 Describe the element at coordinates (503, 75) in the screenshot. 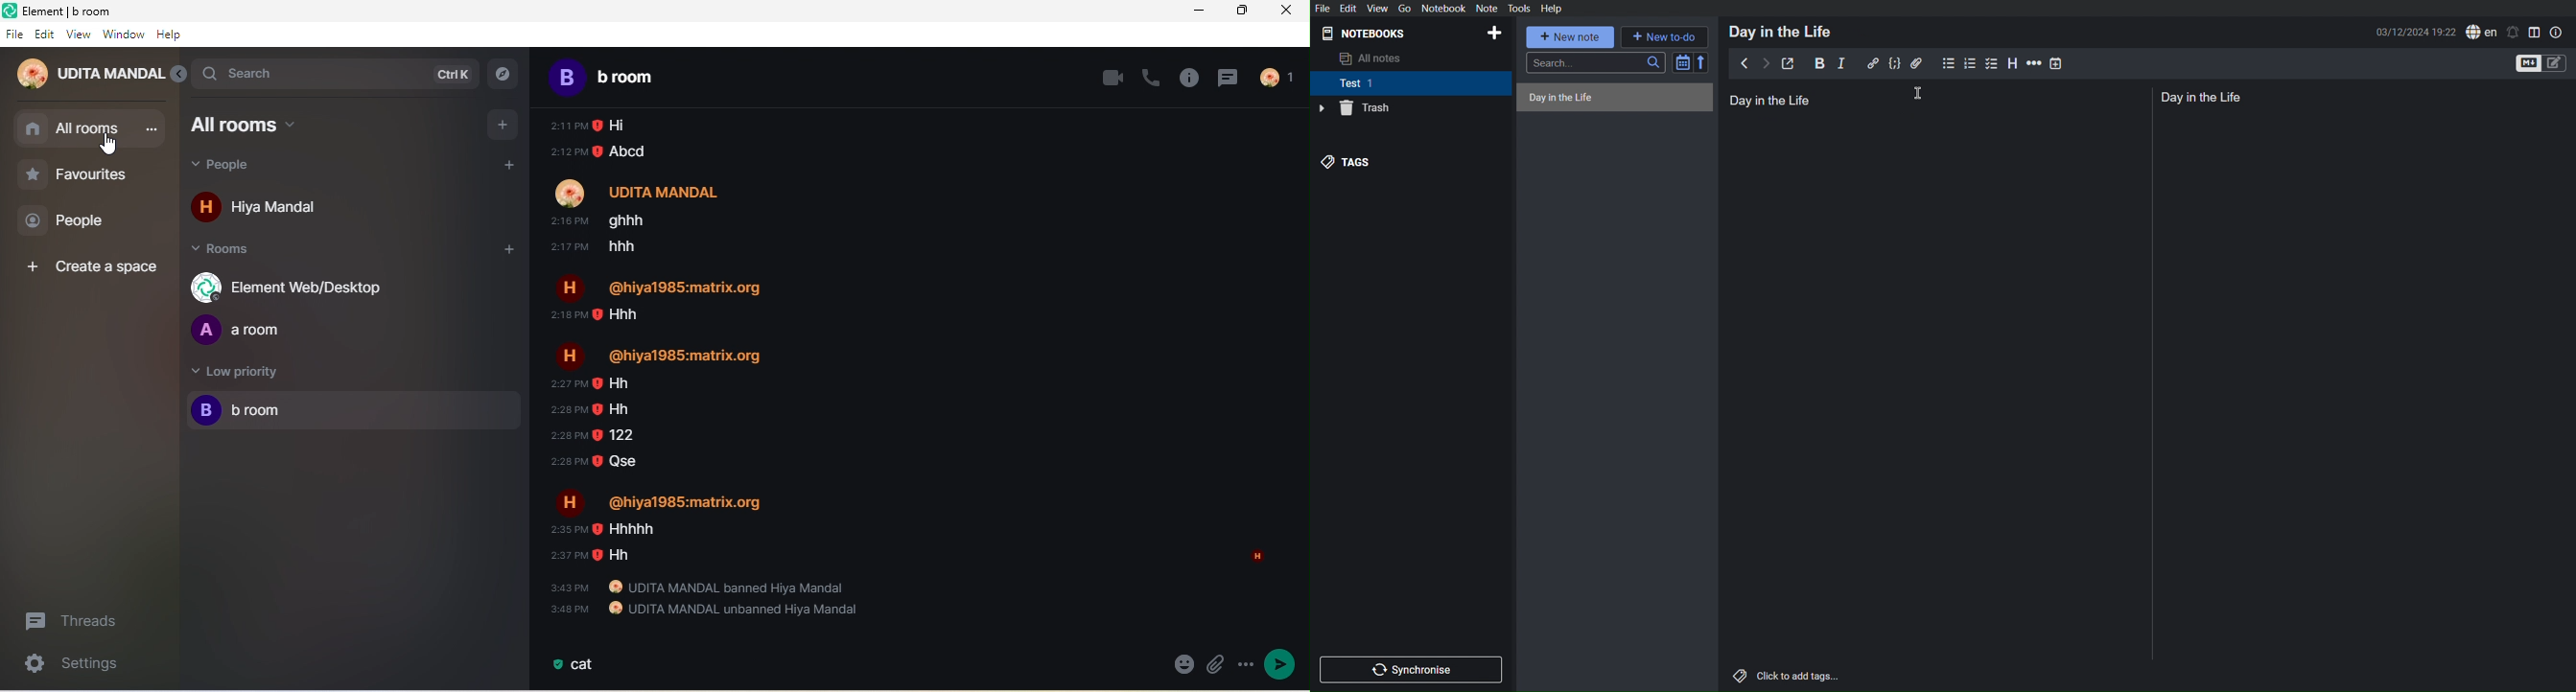

I see `explore` at that location.